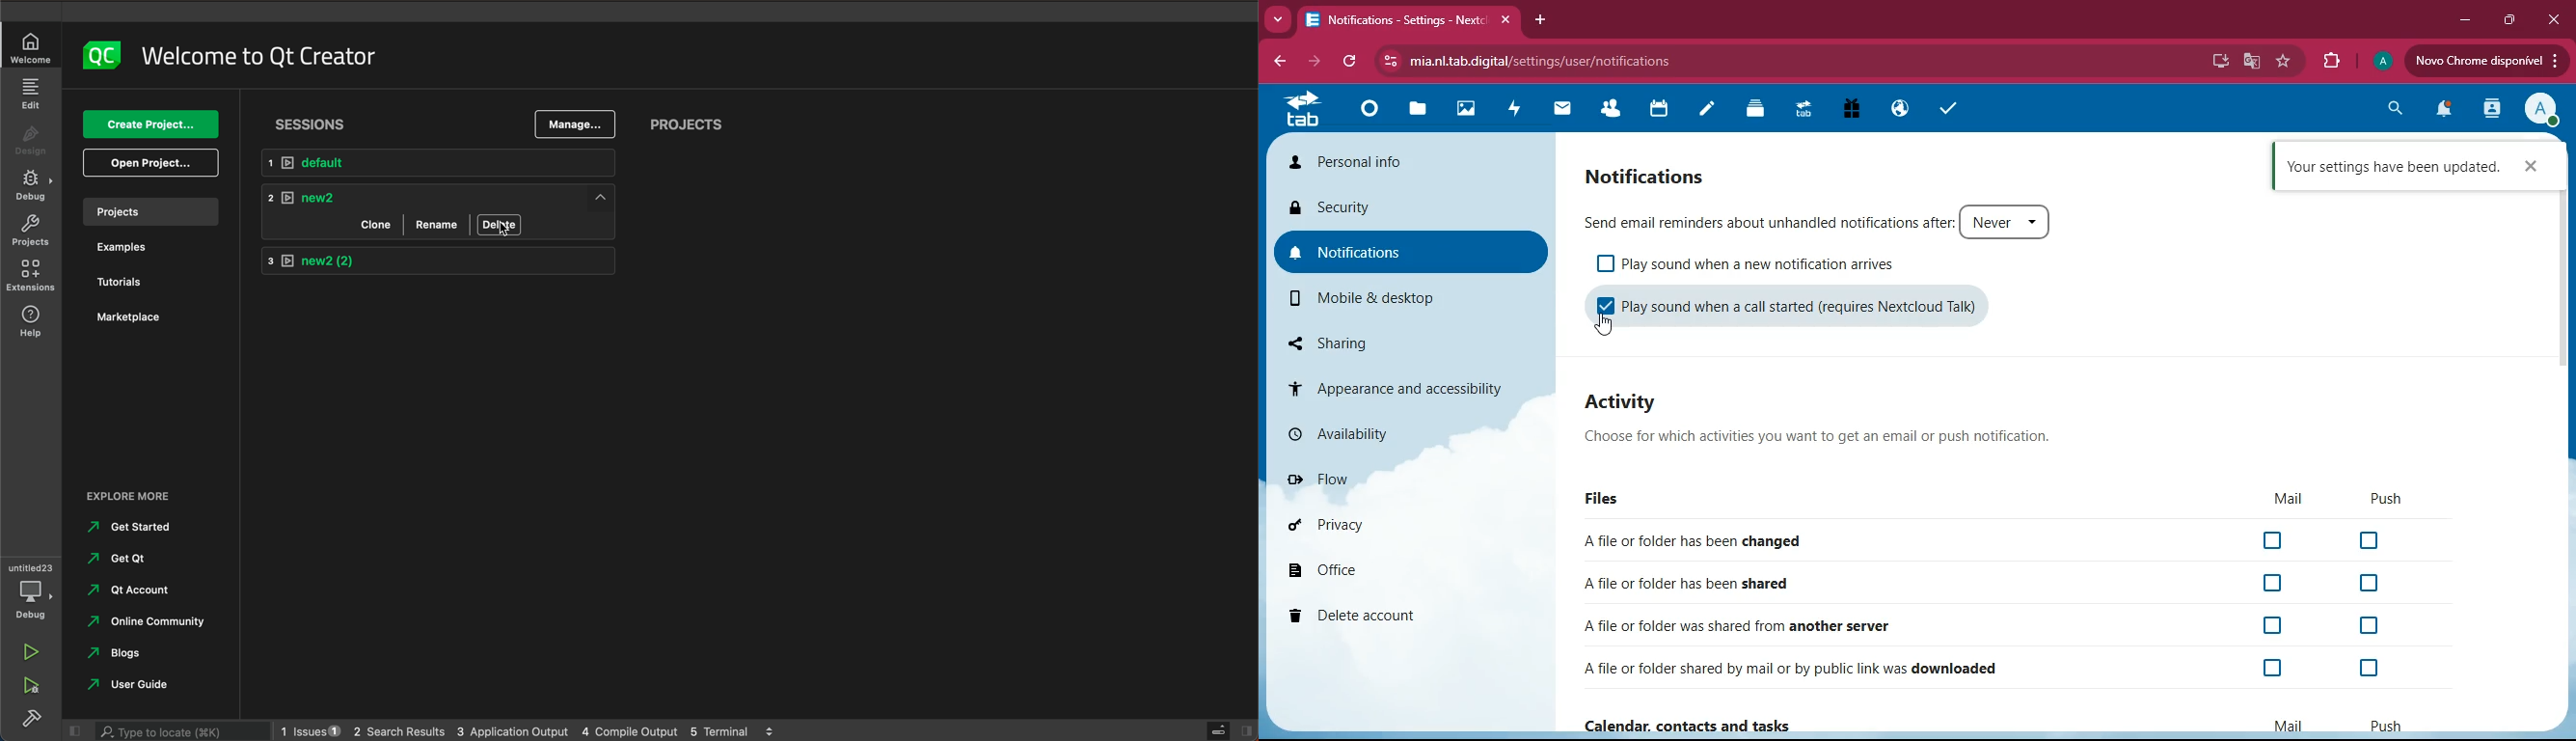  What do you see at coordinates (1806, 113) in the screenshot?
I see `tab` at bounding box center [1806, 113].